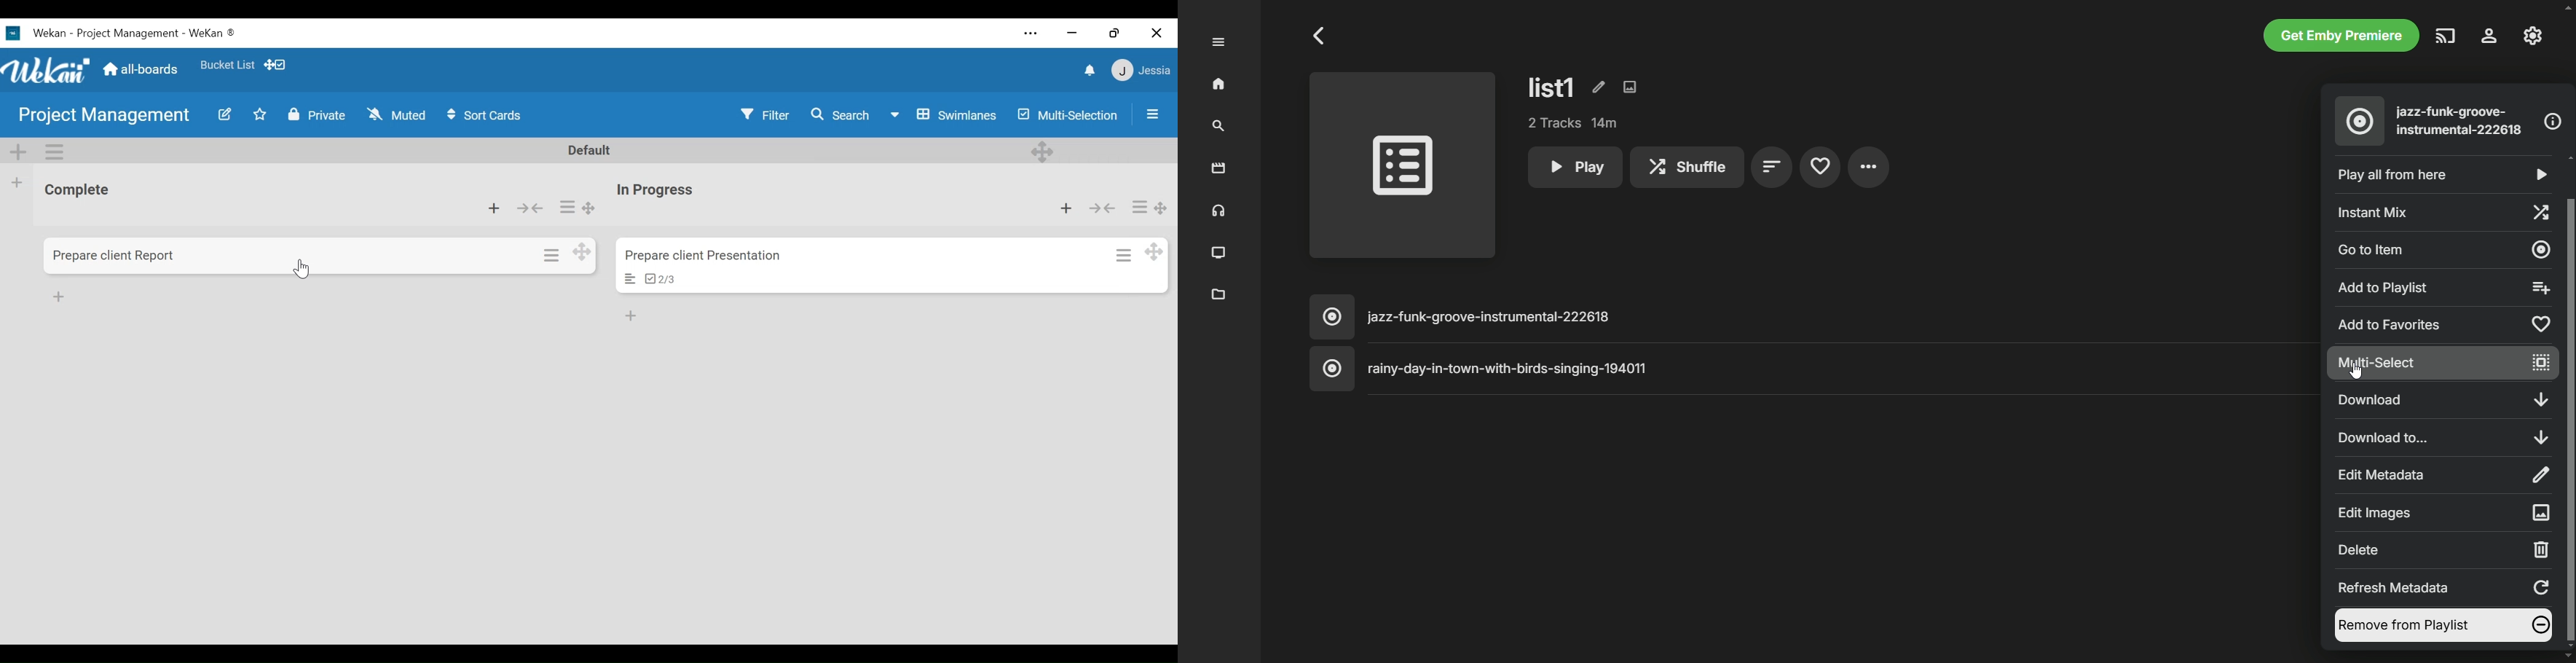  What do you see at coordinates (314, 115) in the screenshot?
I see `Private` at bounding box center [314, 115].